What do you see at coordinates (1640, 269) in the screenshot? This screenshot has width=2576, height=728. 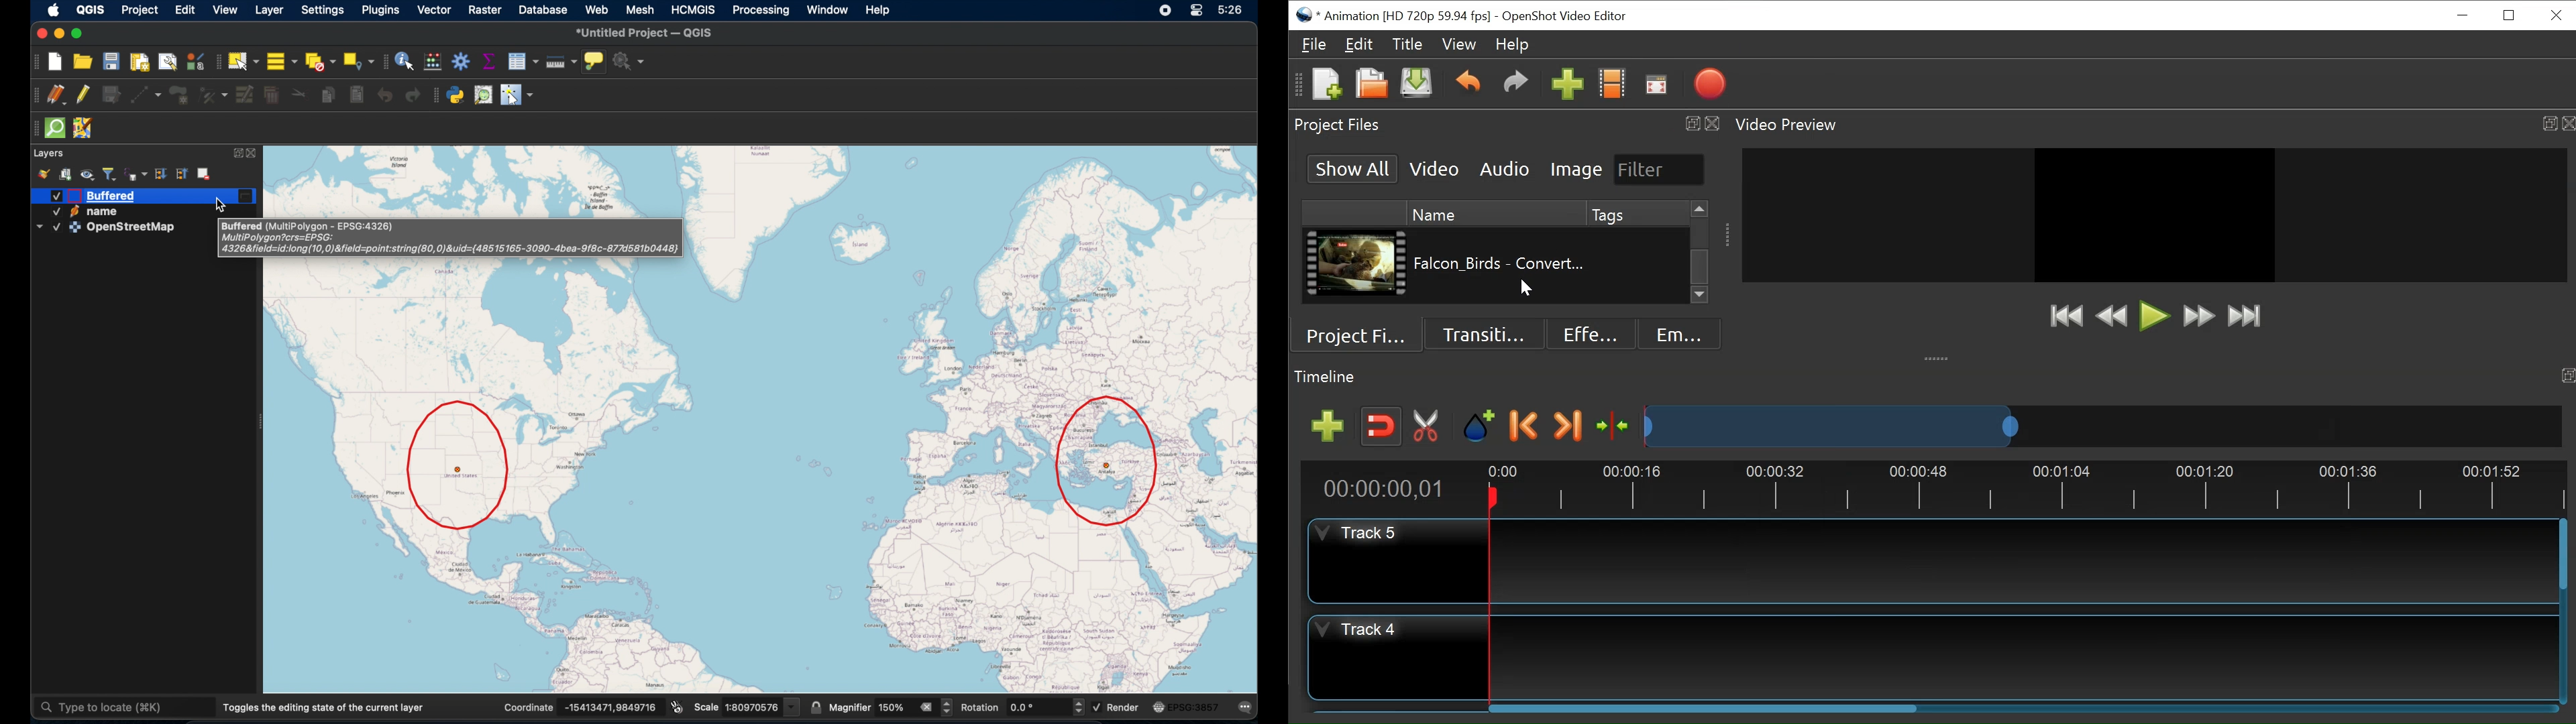 I see `Tags` at bounding box center [1640, 269].